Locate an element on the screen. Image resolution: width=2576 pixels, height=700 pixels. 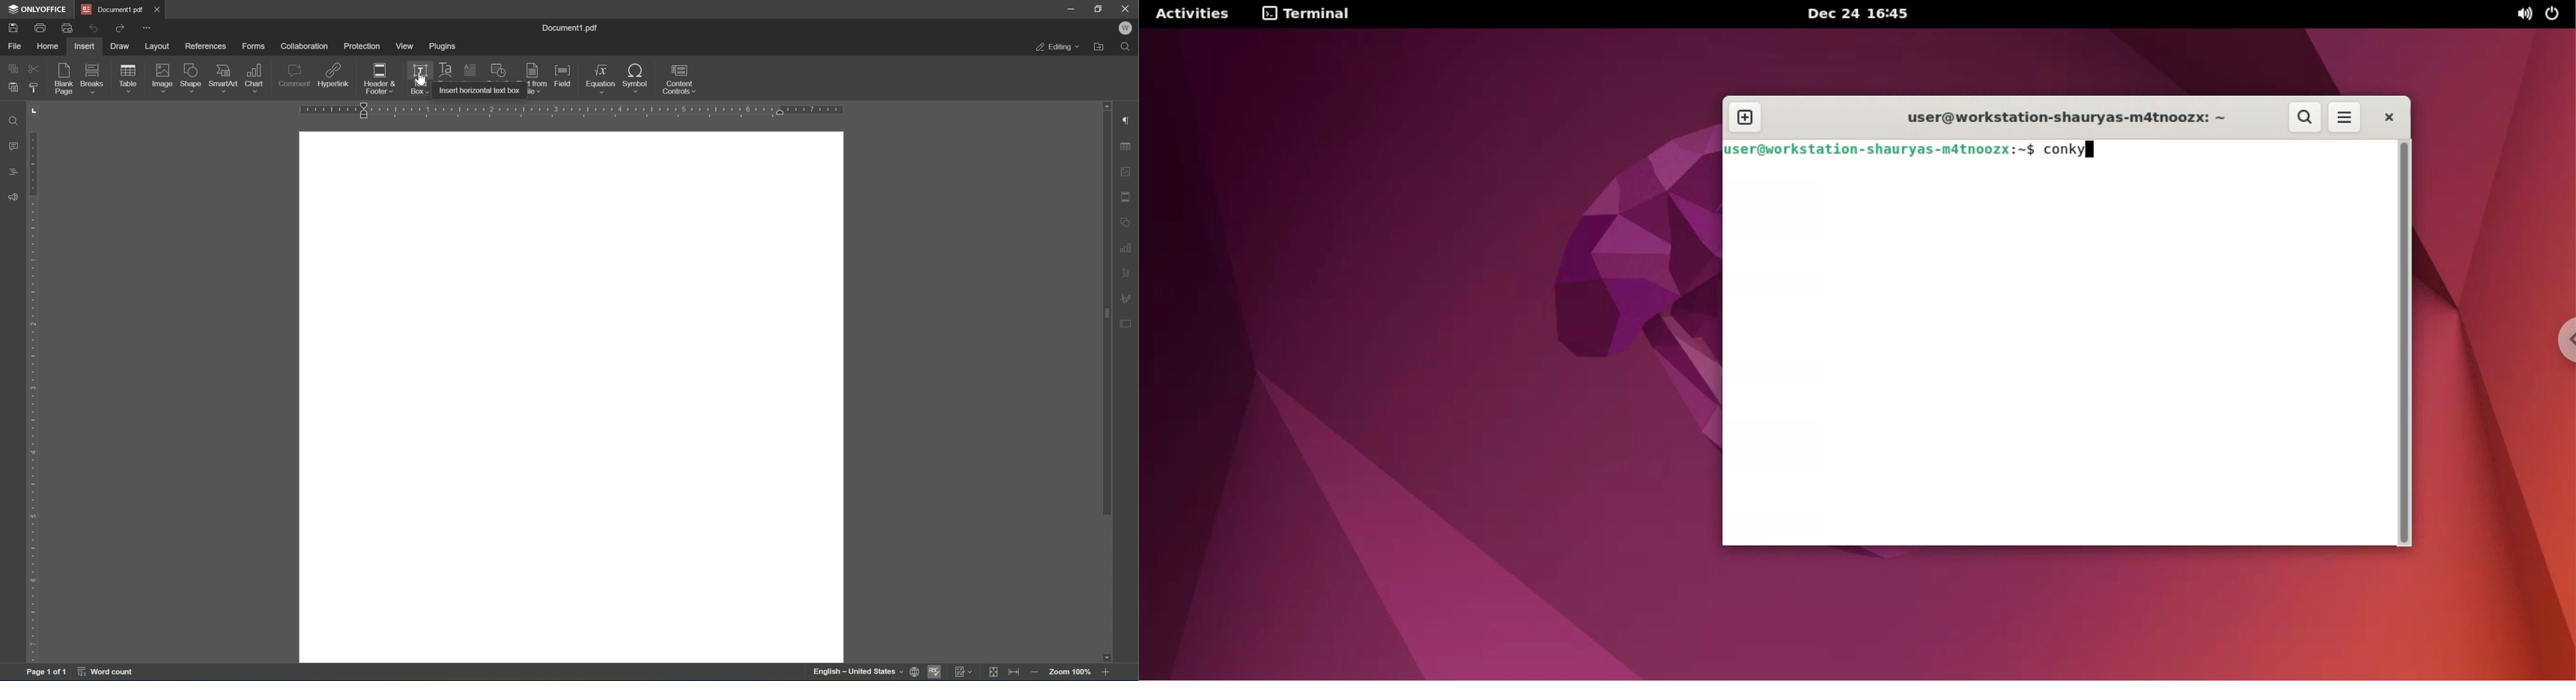
english - united states is located at coordinates (859, 673).